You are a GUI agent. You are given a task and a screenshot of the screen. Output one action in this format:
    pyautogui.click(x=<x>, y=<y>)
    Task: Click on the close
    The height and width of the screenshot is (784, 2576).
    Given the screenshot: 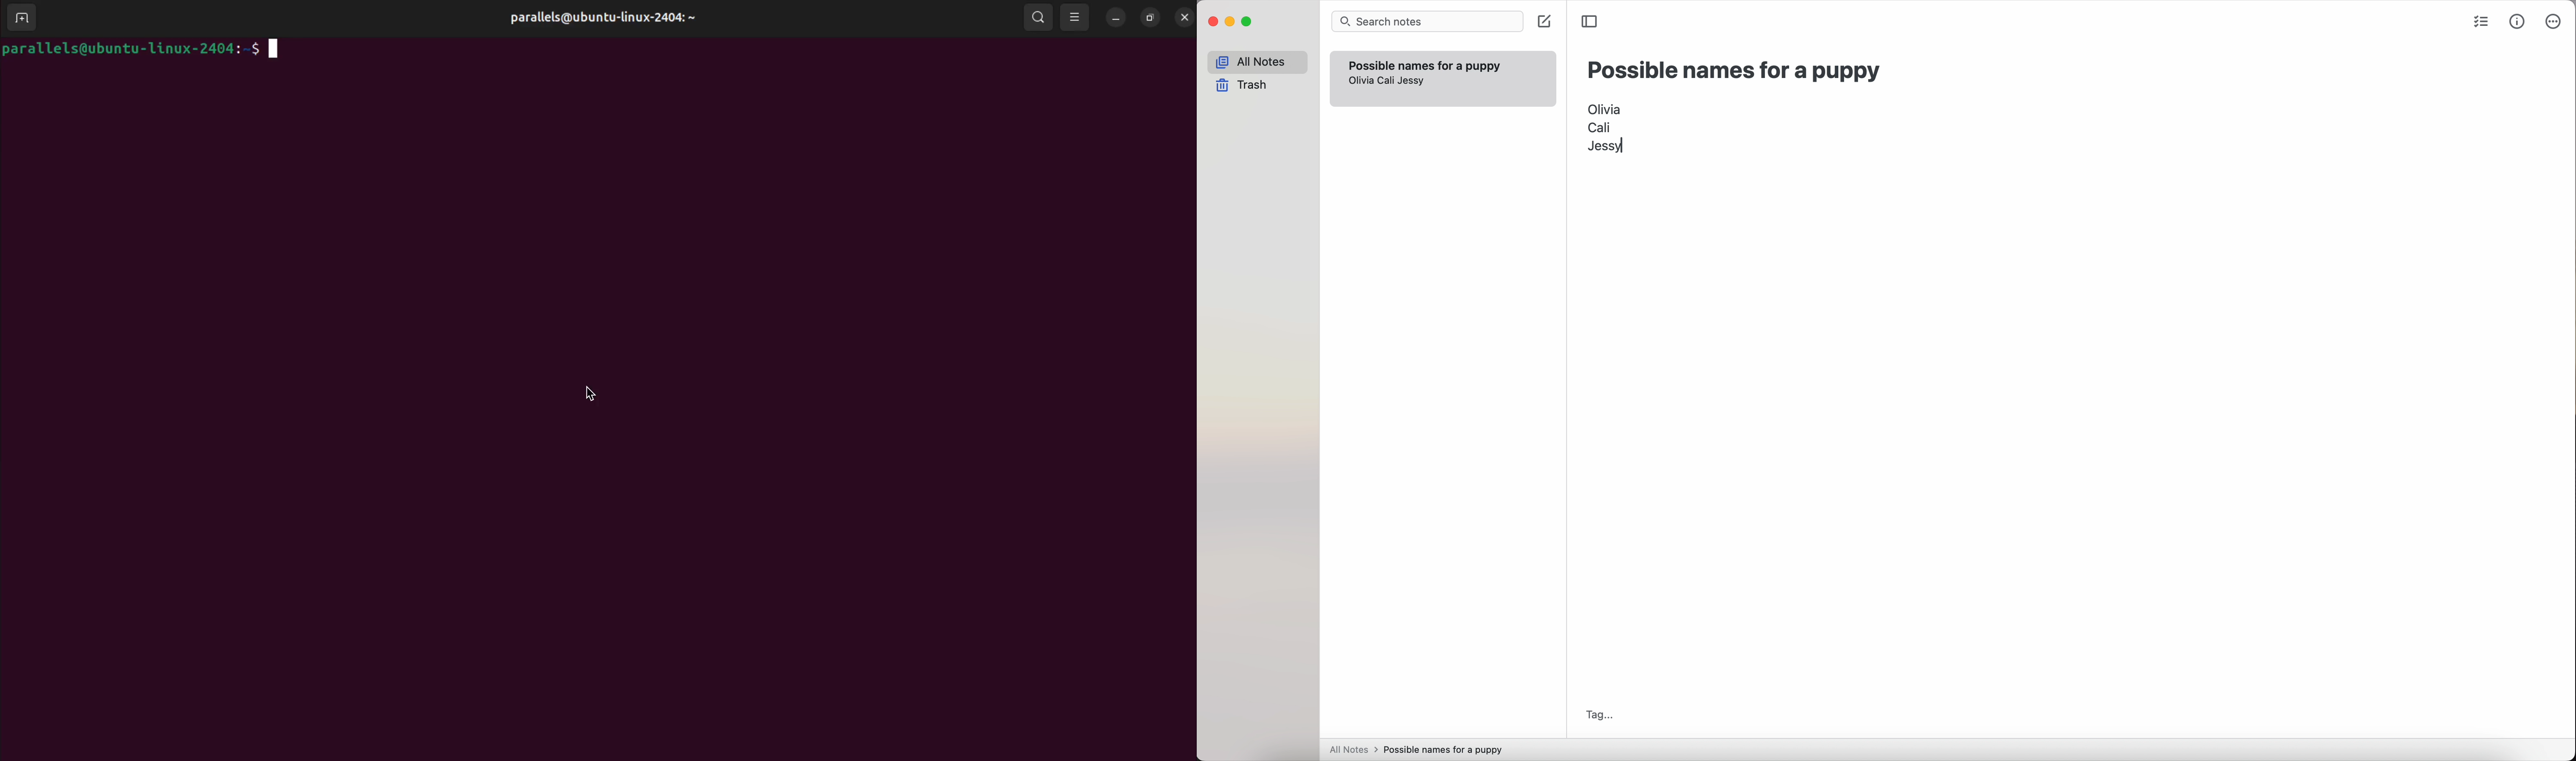 What is the action you would take?
    pyautogui.click(x=1212, y=23)
    